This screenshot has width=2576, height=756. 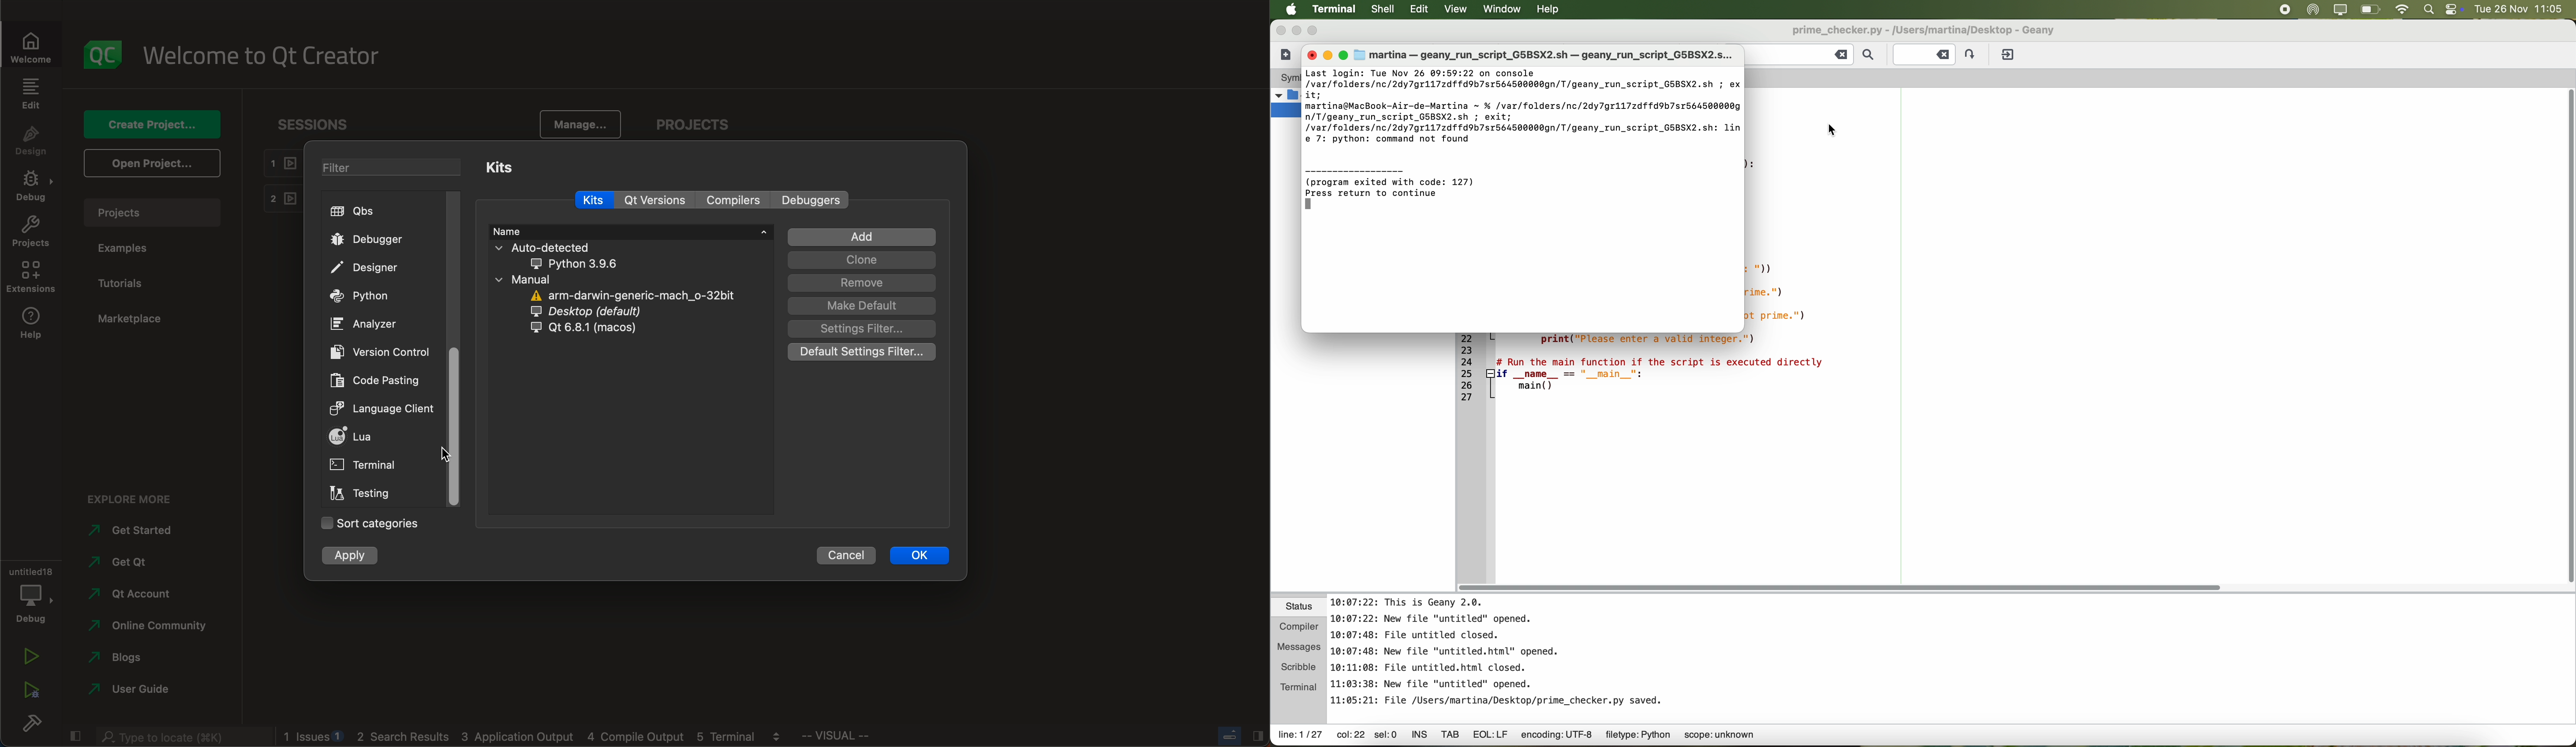 I want to click on code, so click(x=377, y=381).